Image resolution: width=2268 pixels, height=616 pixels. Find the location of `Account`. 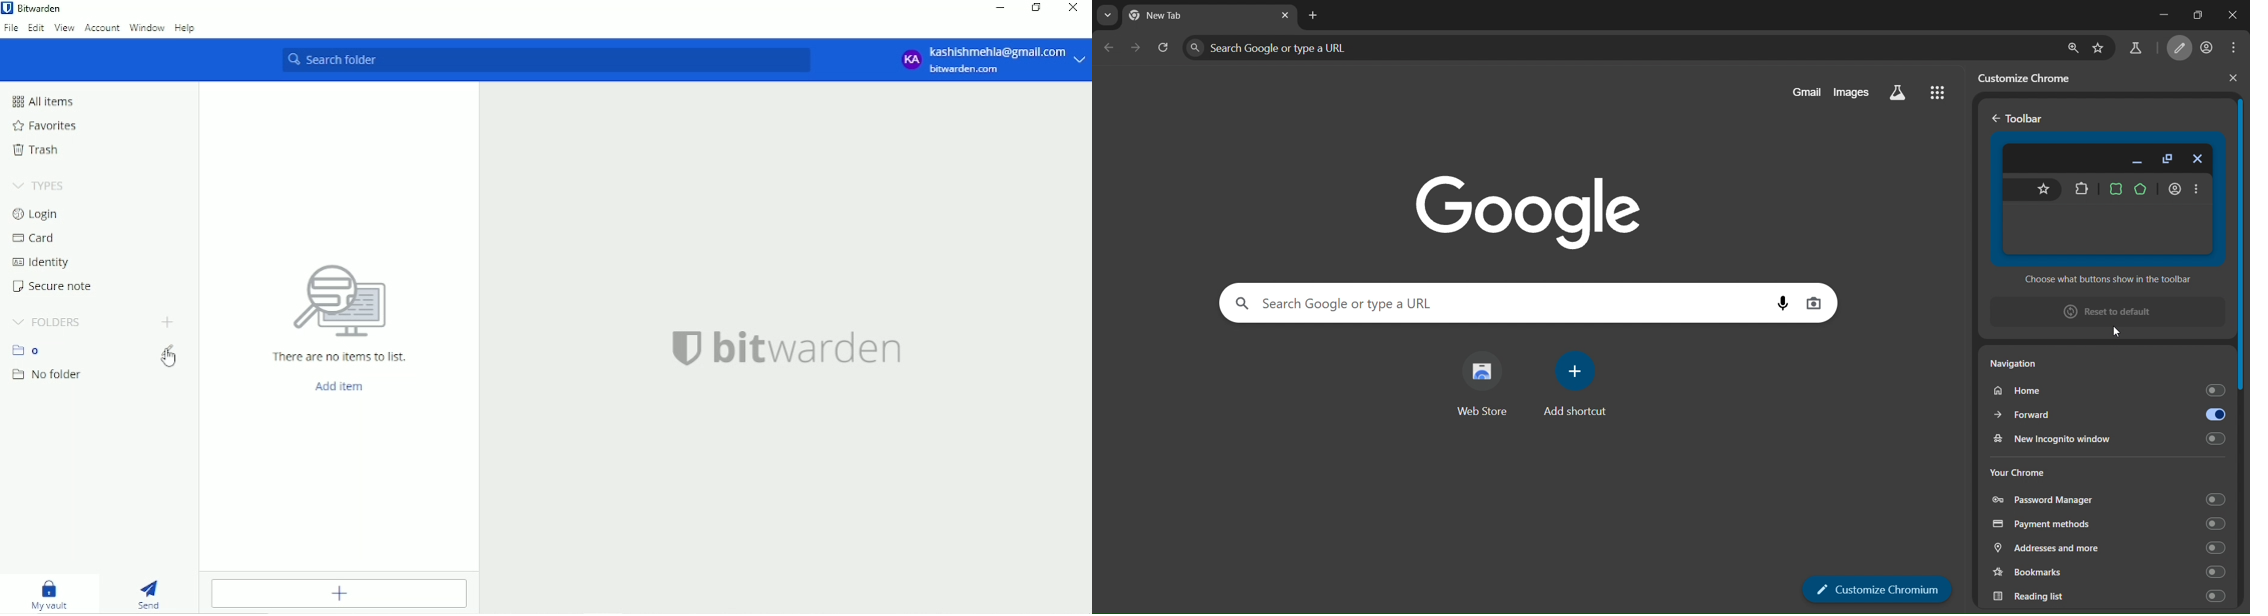

Account is located at coordinates (991, 60).